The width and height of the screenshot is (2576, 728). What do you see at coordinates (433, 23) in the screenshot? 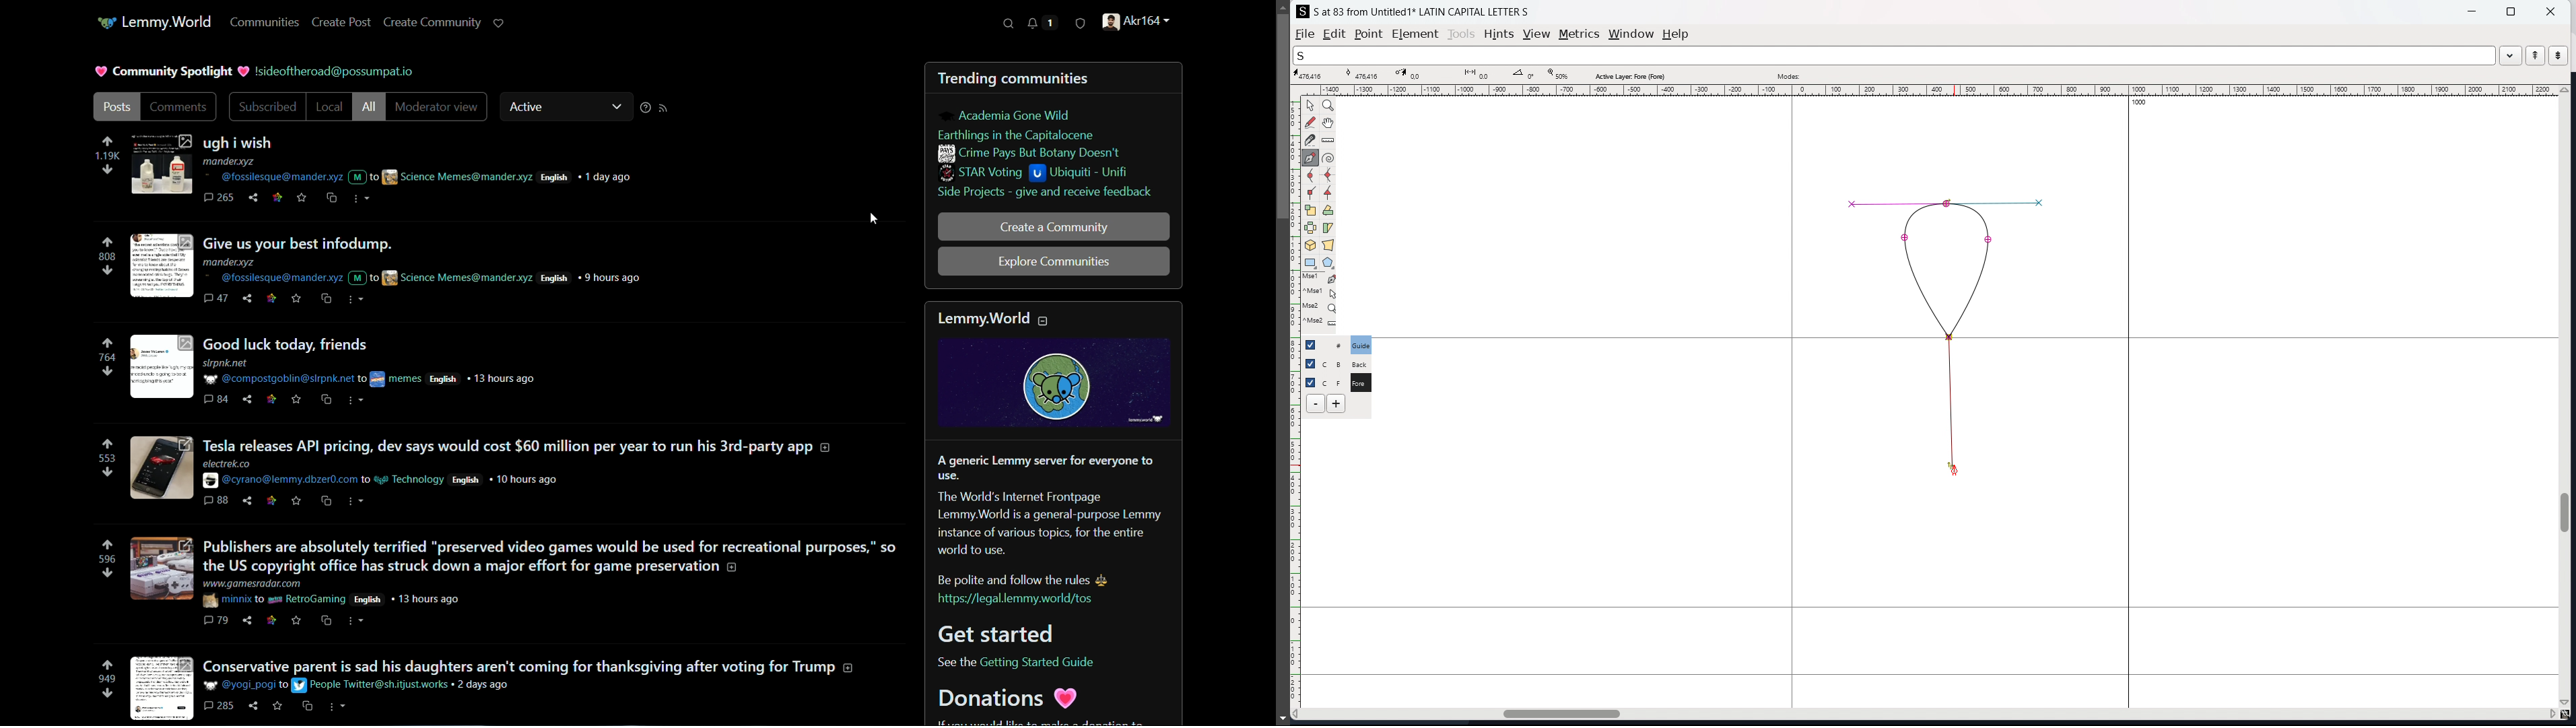
I see `create community` at bounding box center [433, 23].